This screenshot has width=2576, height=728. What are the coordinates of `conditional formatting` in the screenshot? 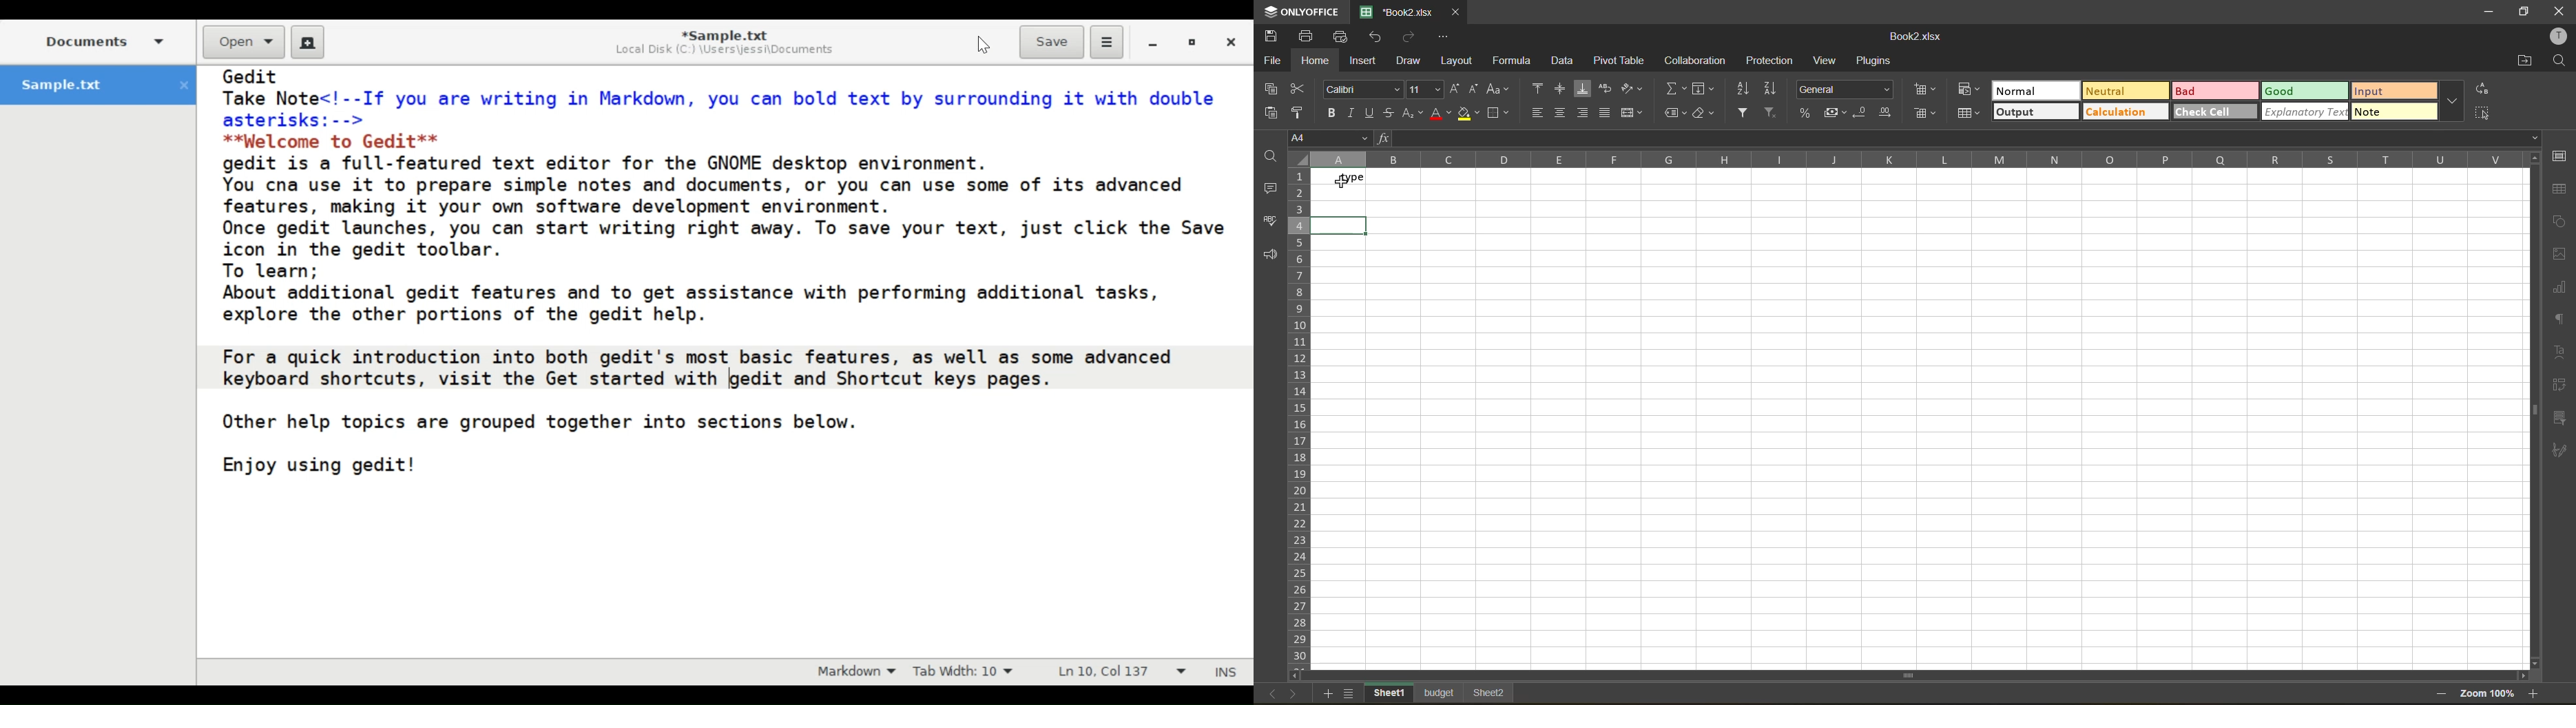 It's located at (1971, 90).